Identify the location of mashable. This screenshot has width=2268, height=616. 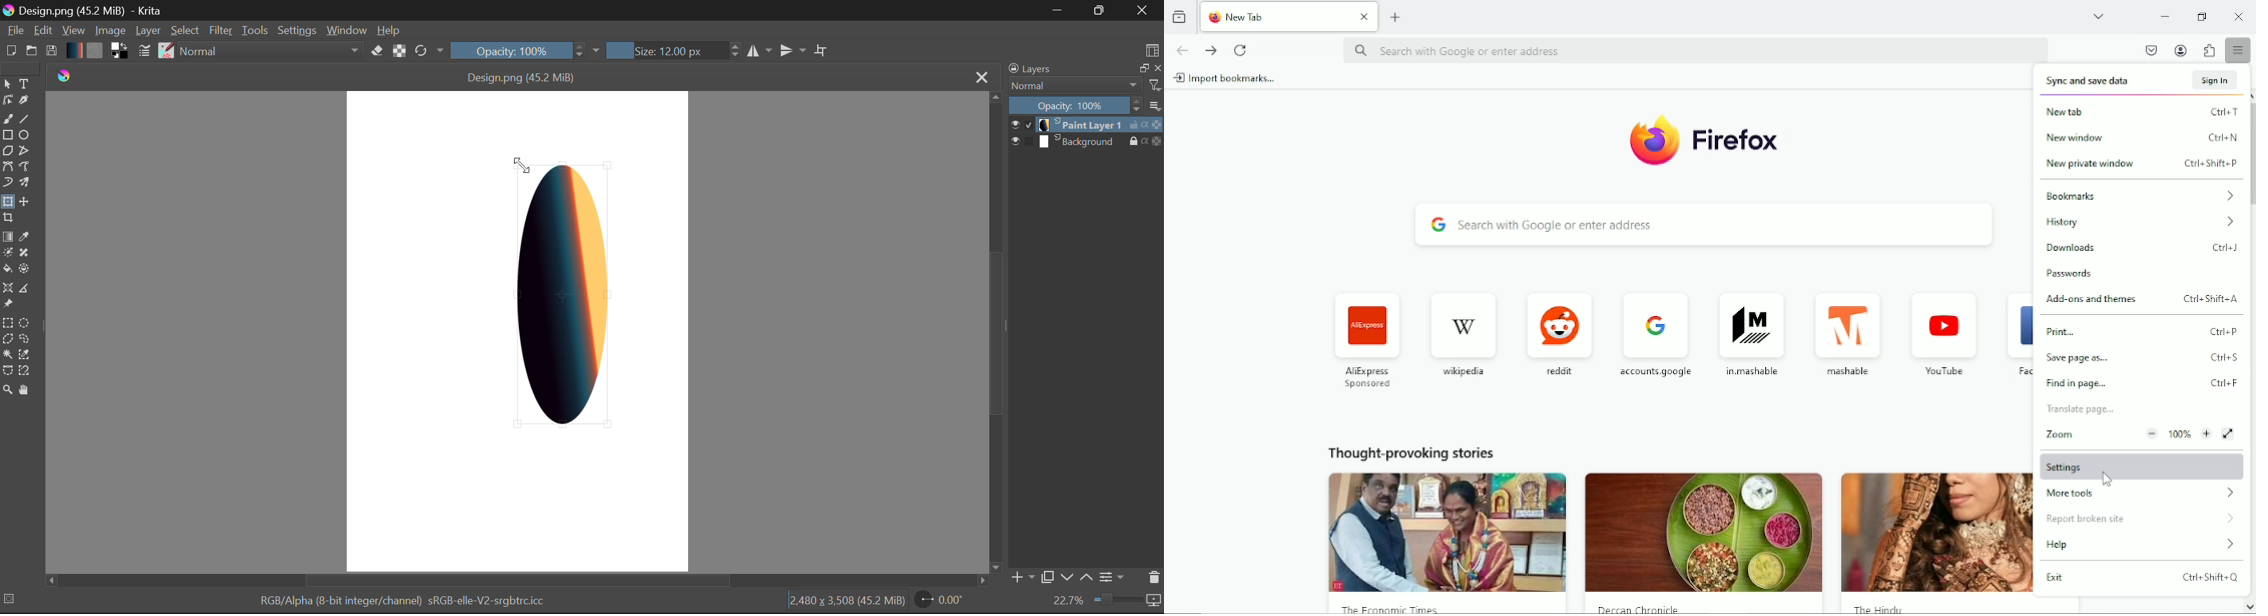
(1846, 326).